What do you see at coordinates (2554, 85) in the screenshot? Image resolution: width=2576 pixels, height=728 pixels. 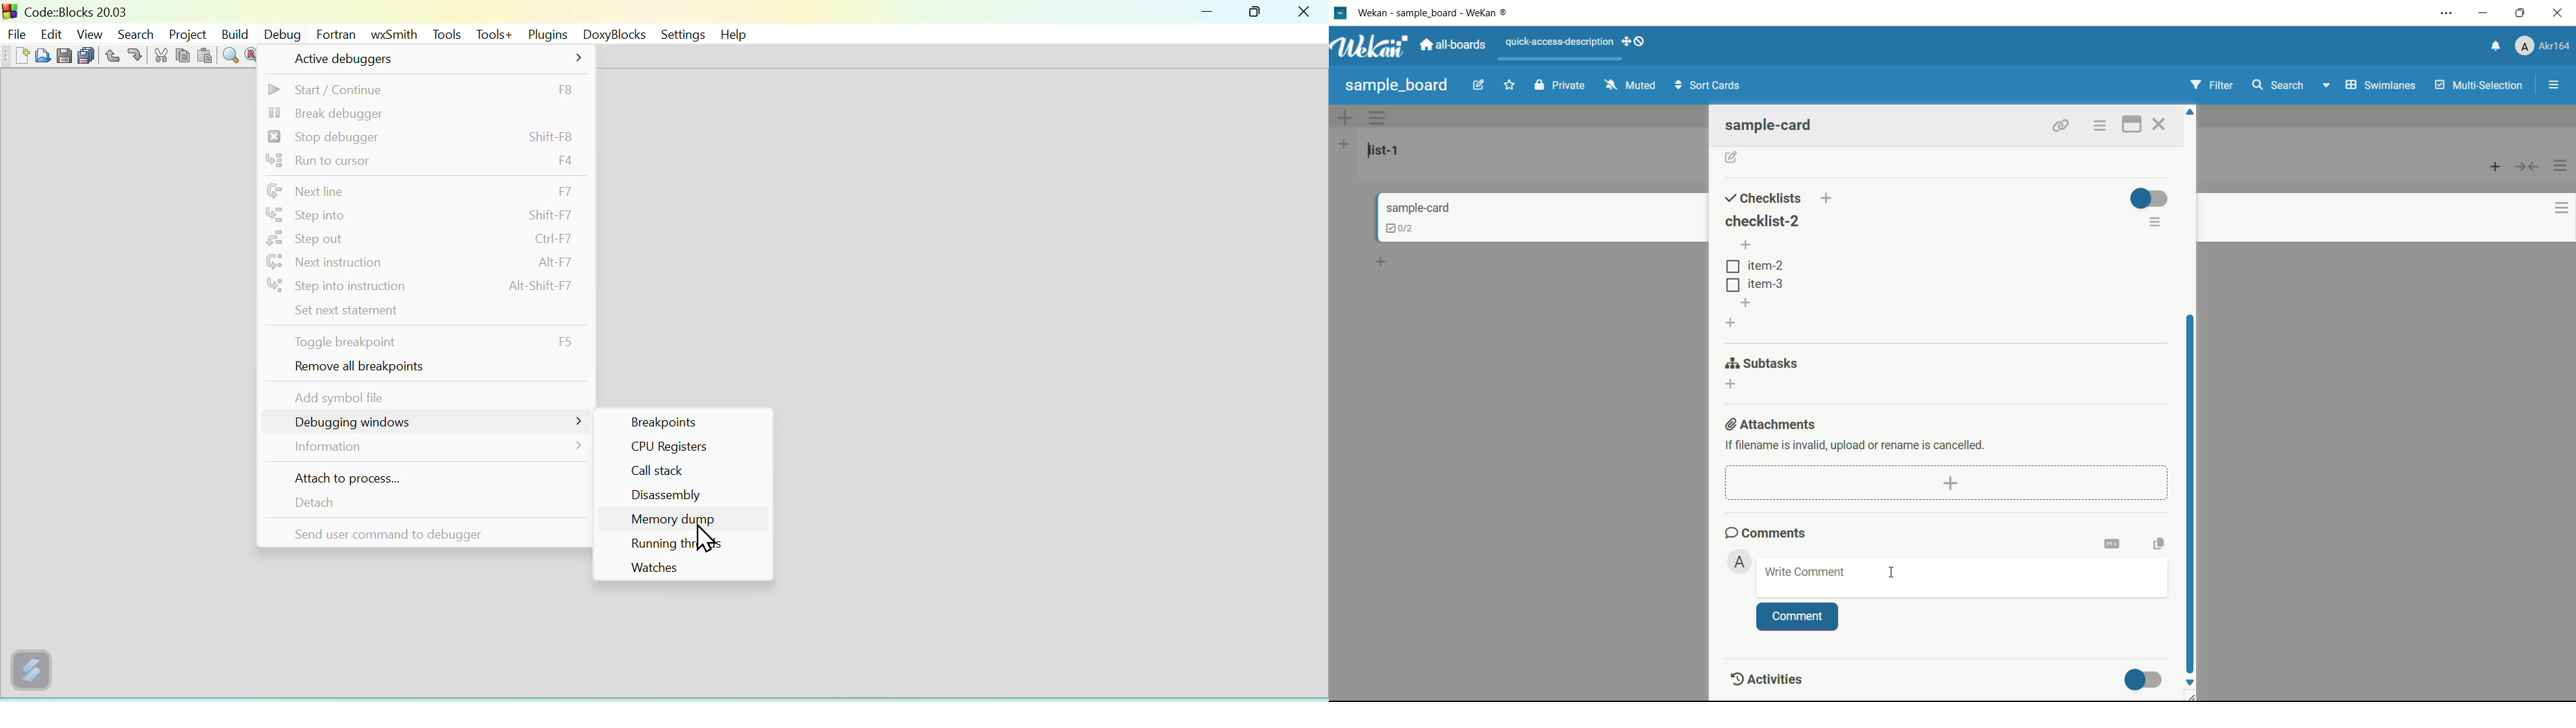 I see `show/hide sidebar` at bounding box center [2554, 85].